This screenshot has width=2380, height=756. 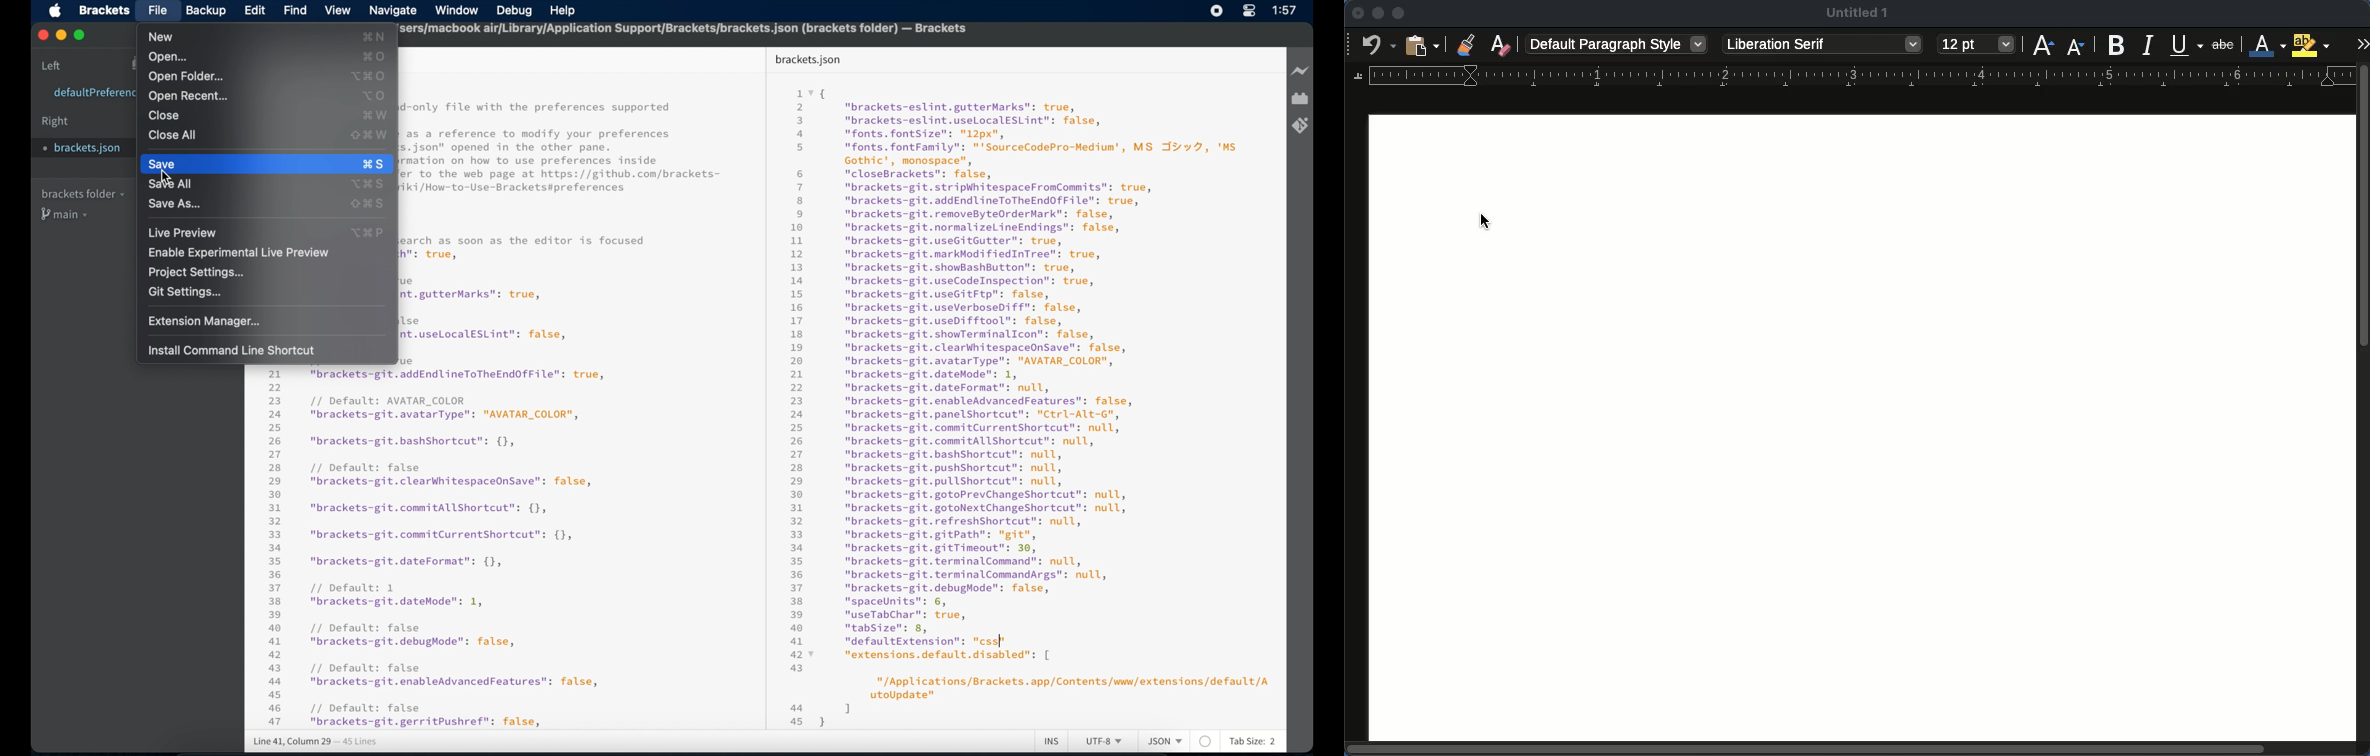 What do you see at coordinates (458, 550) in the screenshot?
I see `21 "brackets-git.addEndlineToTheEndOfFile": true,
22

23 // Default: AVATAR_COLOR

24 "brackets-git.avatarType": "AVATAR_COLOR",
25

26 "brackets-git.bashshortcut": {},

27

28 // Default: false

29 "brackets-git.clearWhitespaceOnSave": false,
30

31 "brackets-git.commitAllShortcut”: {},

32

33 "brackets-git.commitCurrentshortcut": {},
34

35 "brackets-git.dateFormat": {},

36

37 // Default: 1

38 "brackets-git.dateMode": 1,

39

40 // Default: false

a1 "brackets-git.debugMode": false,

a2

a3 // Default: false

aa "brackets-git.enableAdvancedFeatures": false,
as

46 // Default: false

a7 "brackets-git.gerritPushref": false,` at bounding box center [458, 550].